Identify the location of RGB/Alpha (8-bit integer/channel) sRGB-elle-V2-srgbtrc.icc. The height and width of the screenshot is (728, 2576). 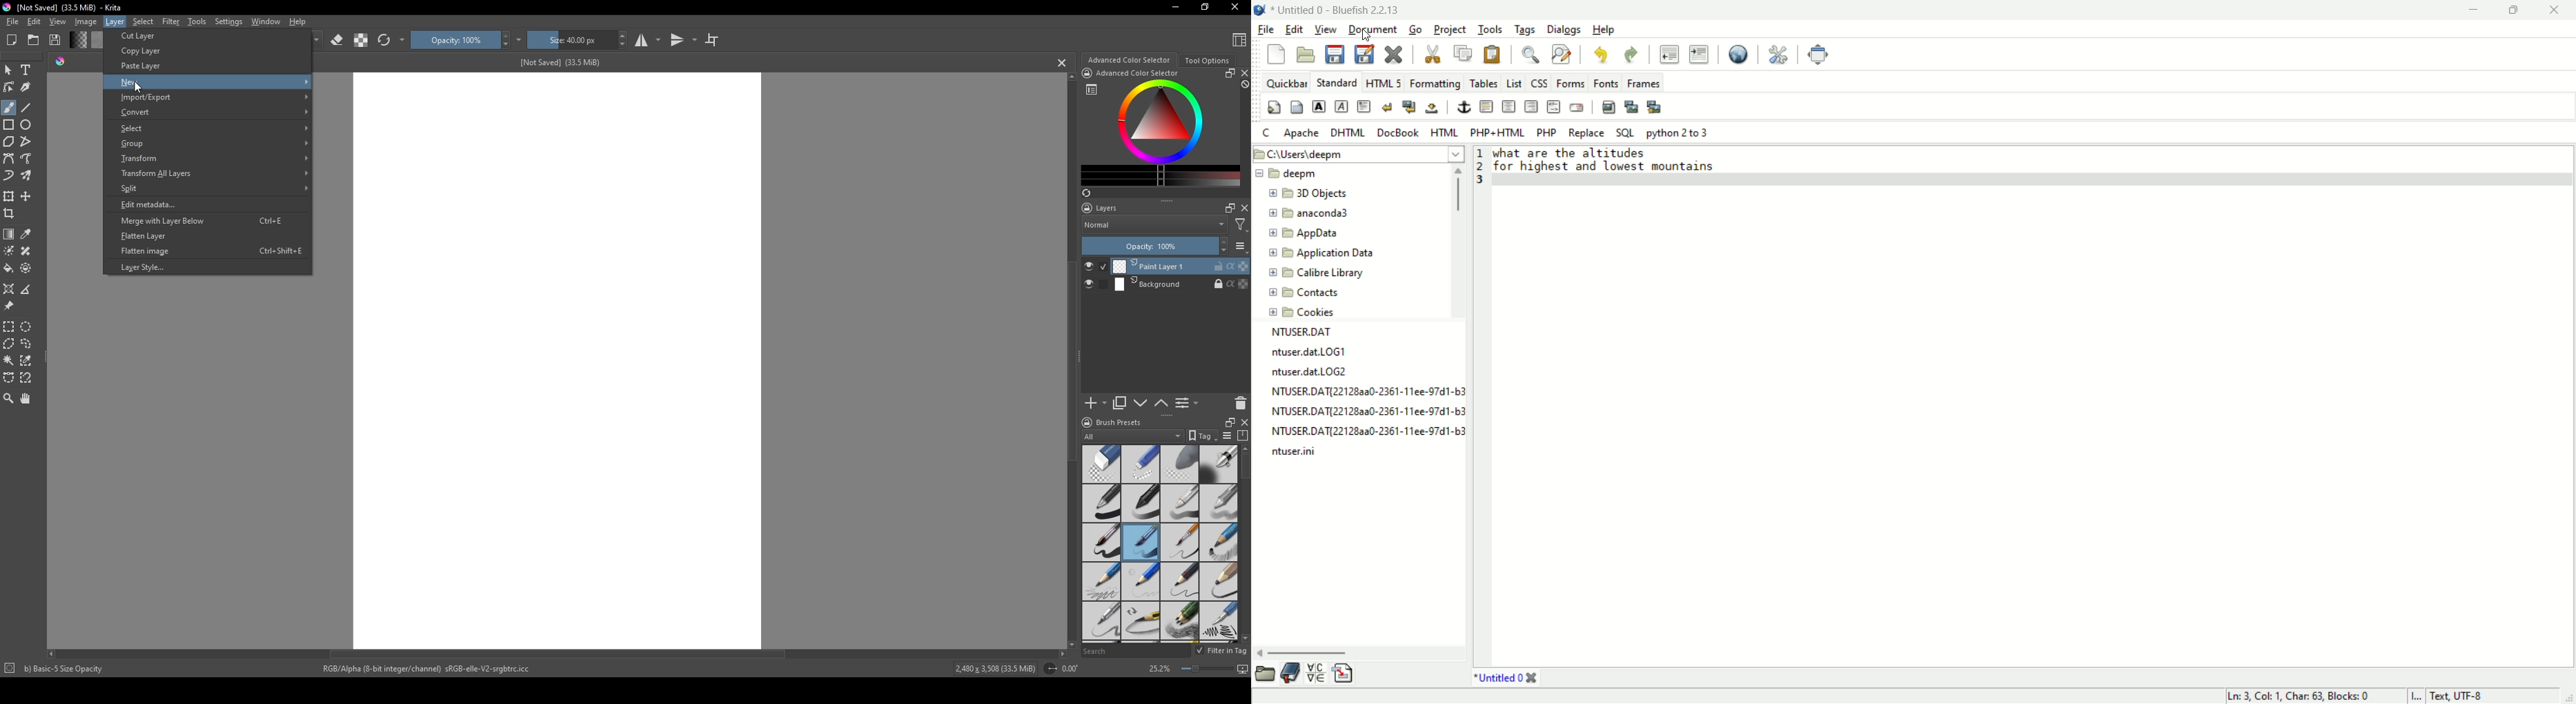
(432, 669).